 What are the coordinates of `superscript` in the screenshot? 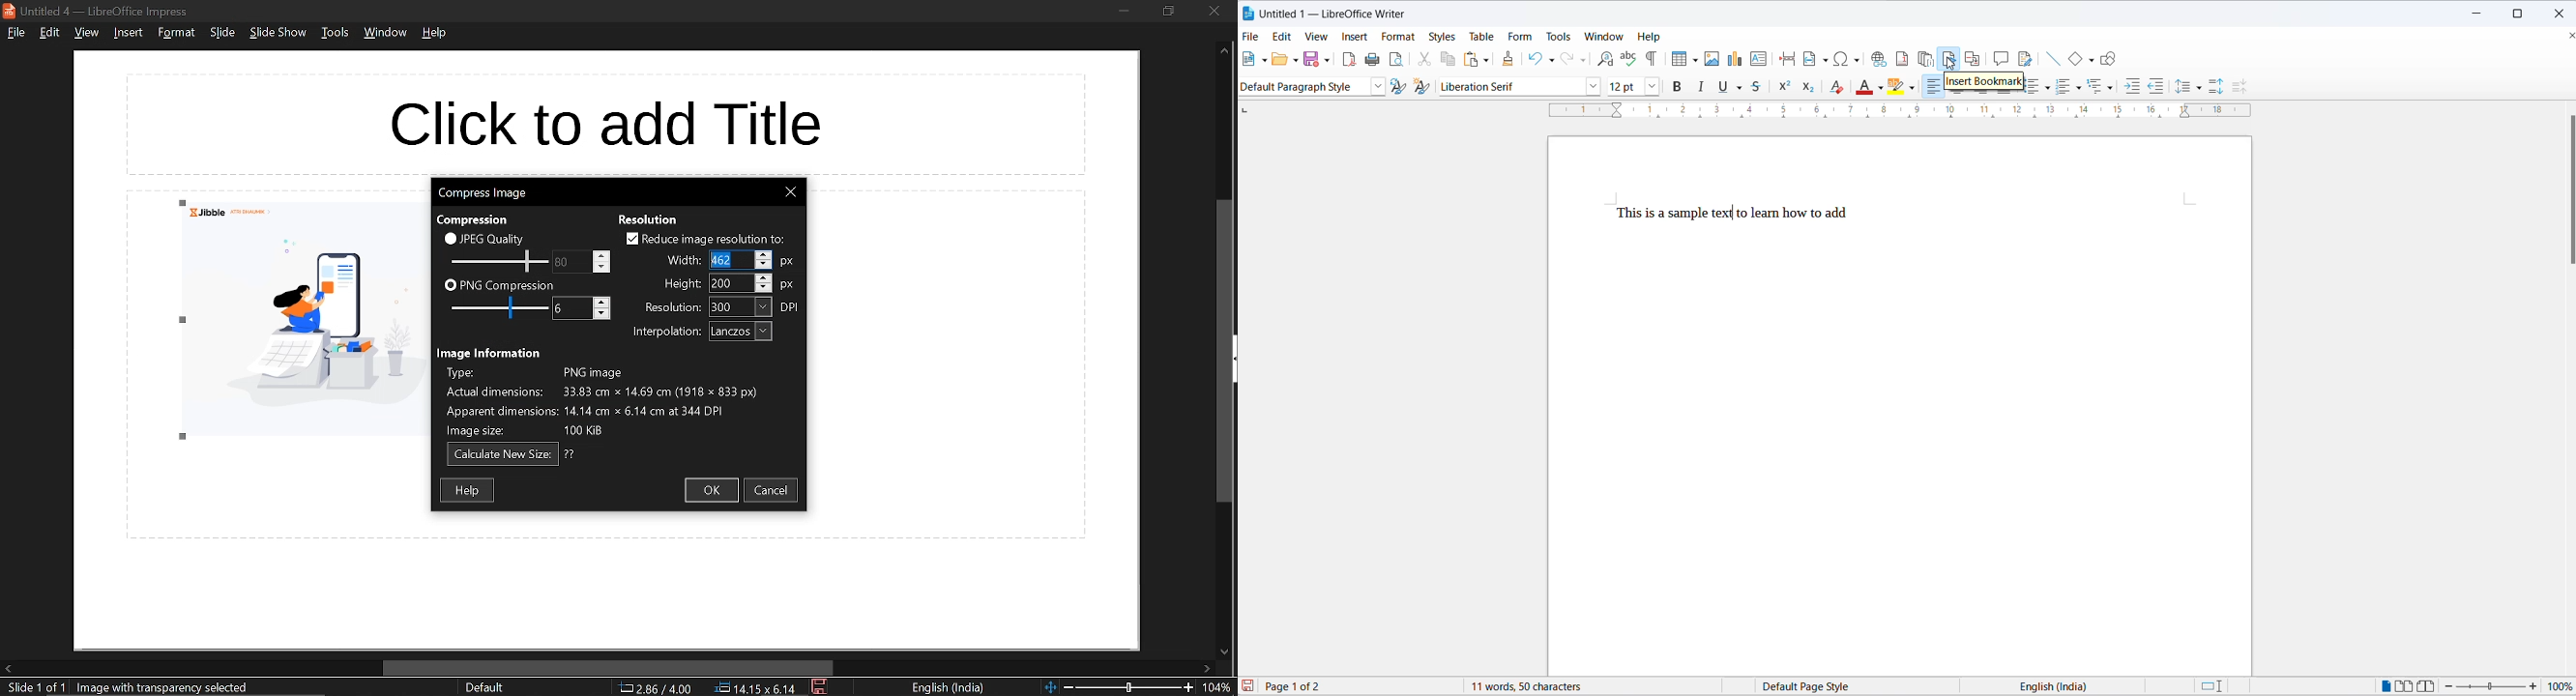 It's located at (1785, 88).